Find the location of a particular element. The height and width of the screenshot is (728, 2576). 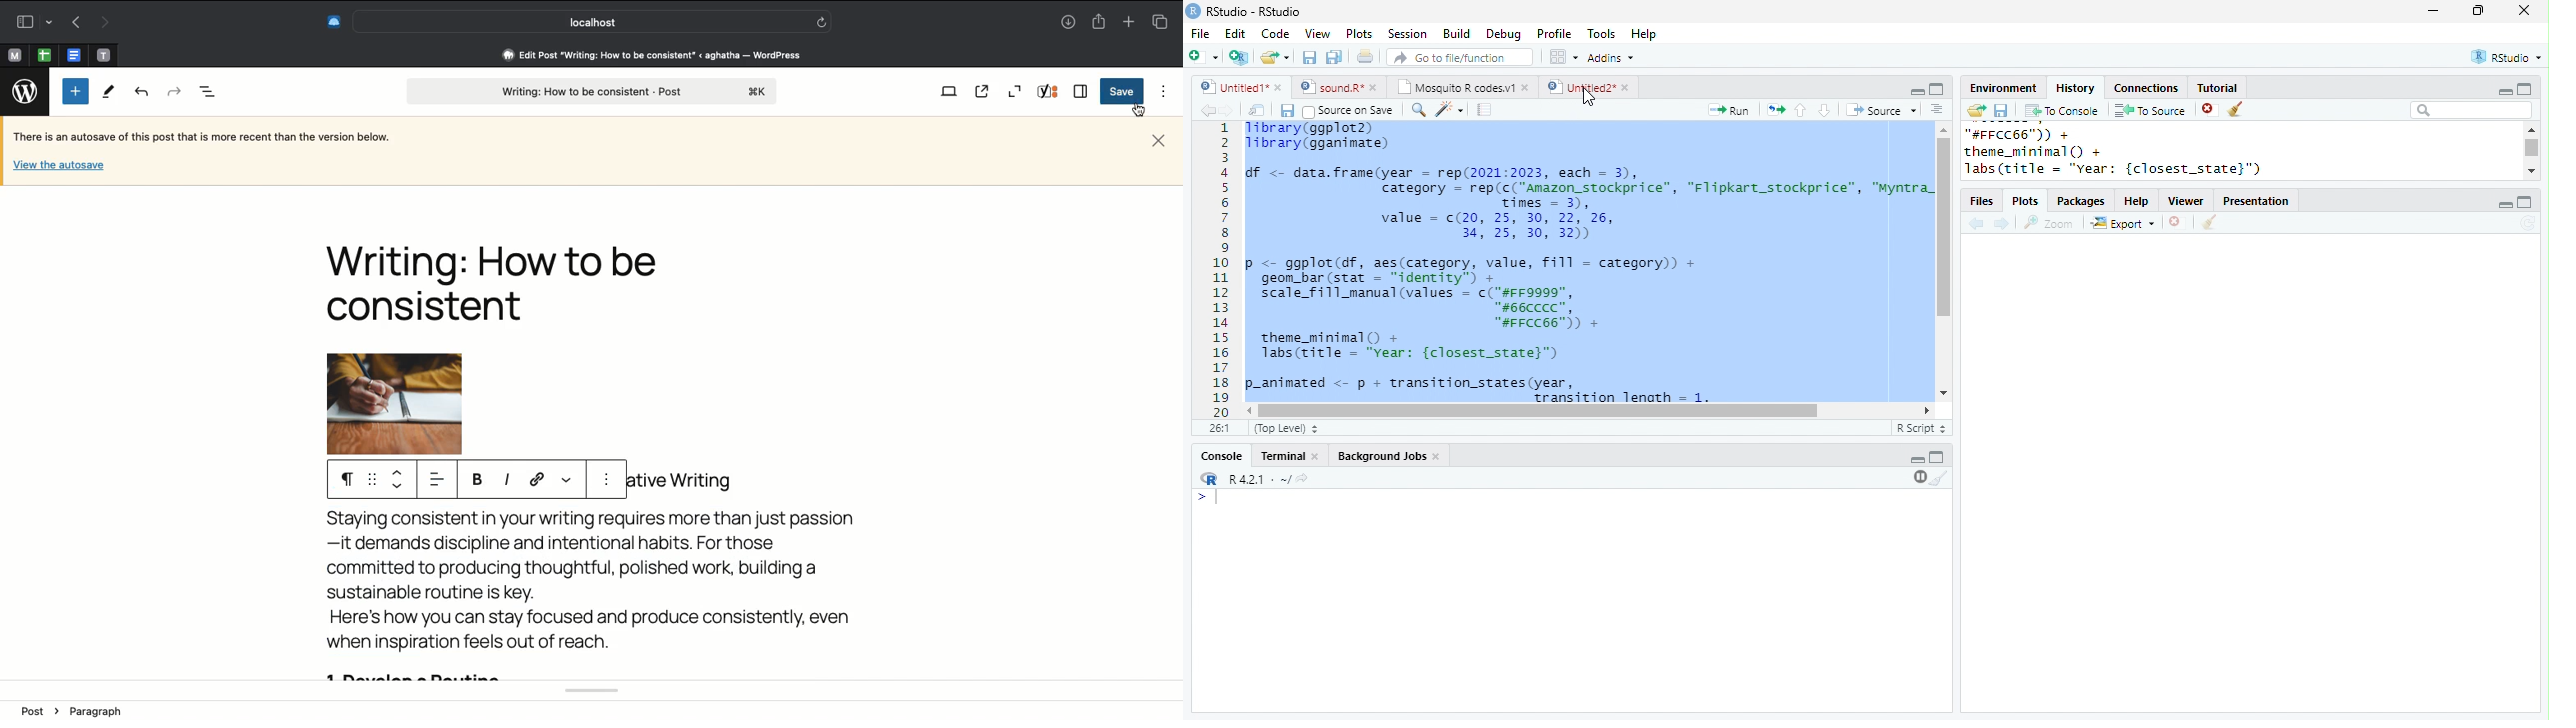

To Console is located at coordinates (2063, 111).